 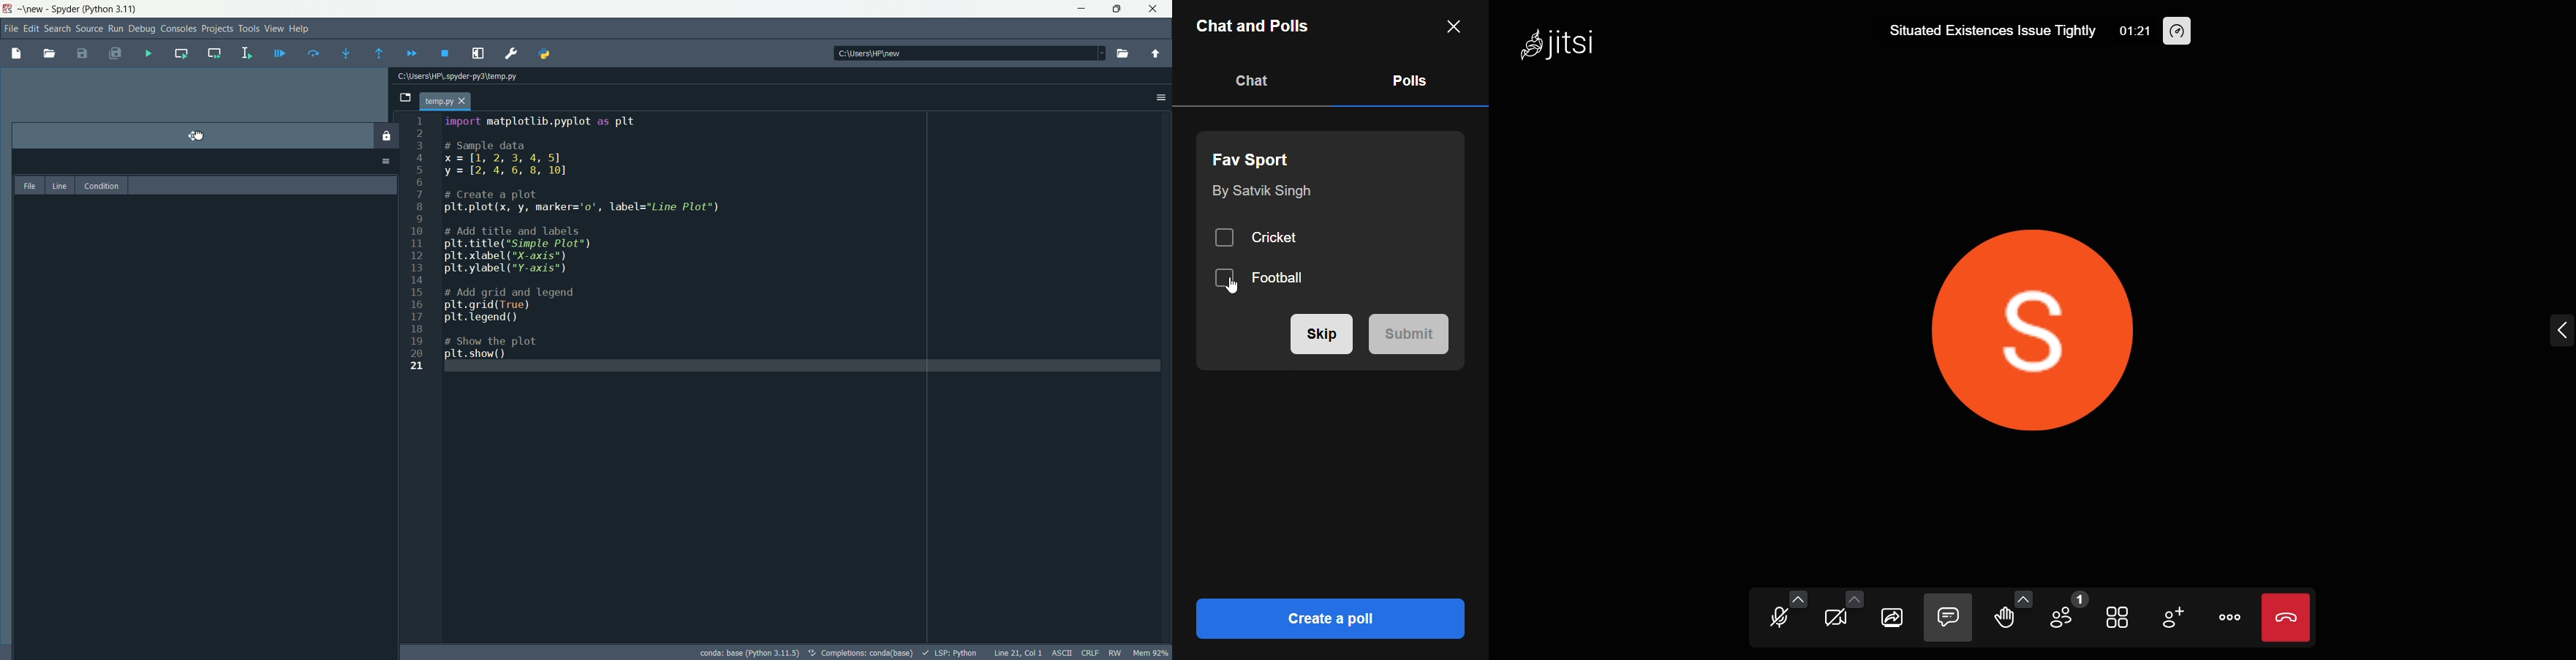 I want to click on stop debugging , so click(x=446, y=54).